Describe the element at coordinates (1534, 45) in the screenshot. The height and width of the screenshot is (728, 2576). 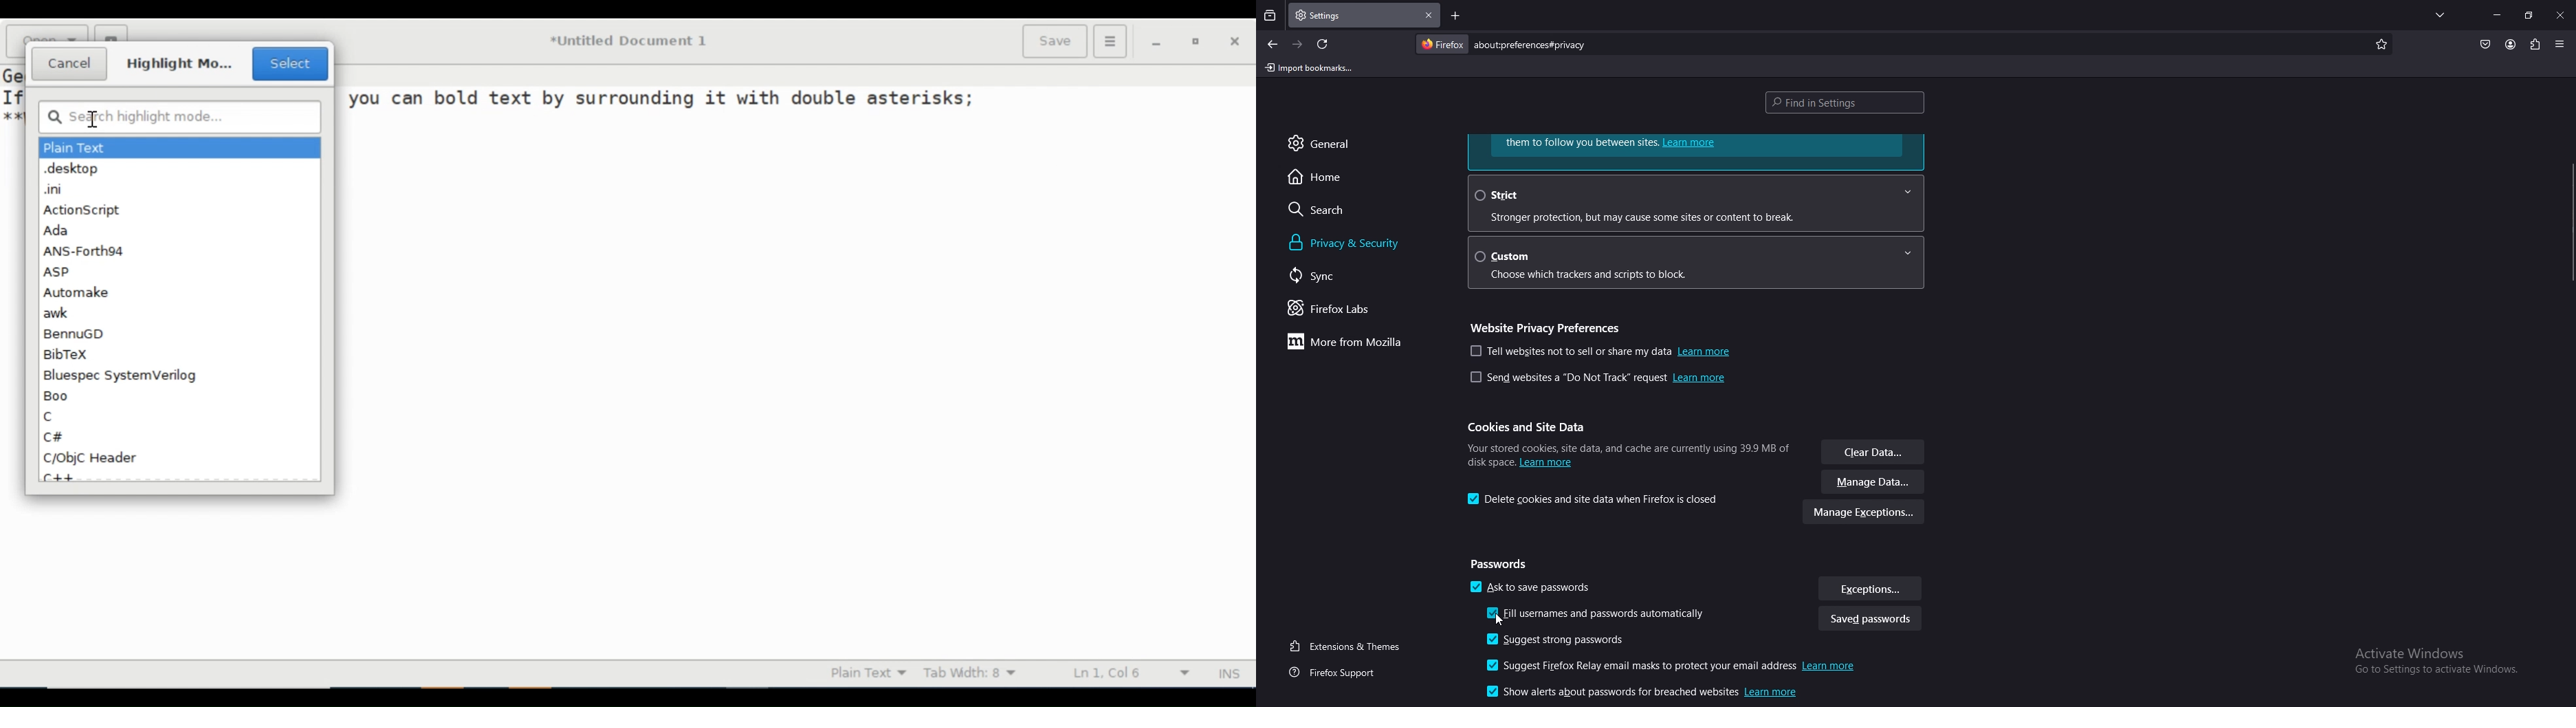
I see `search bar` at that location.